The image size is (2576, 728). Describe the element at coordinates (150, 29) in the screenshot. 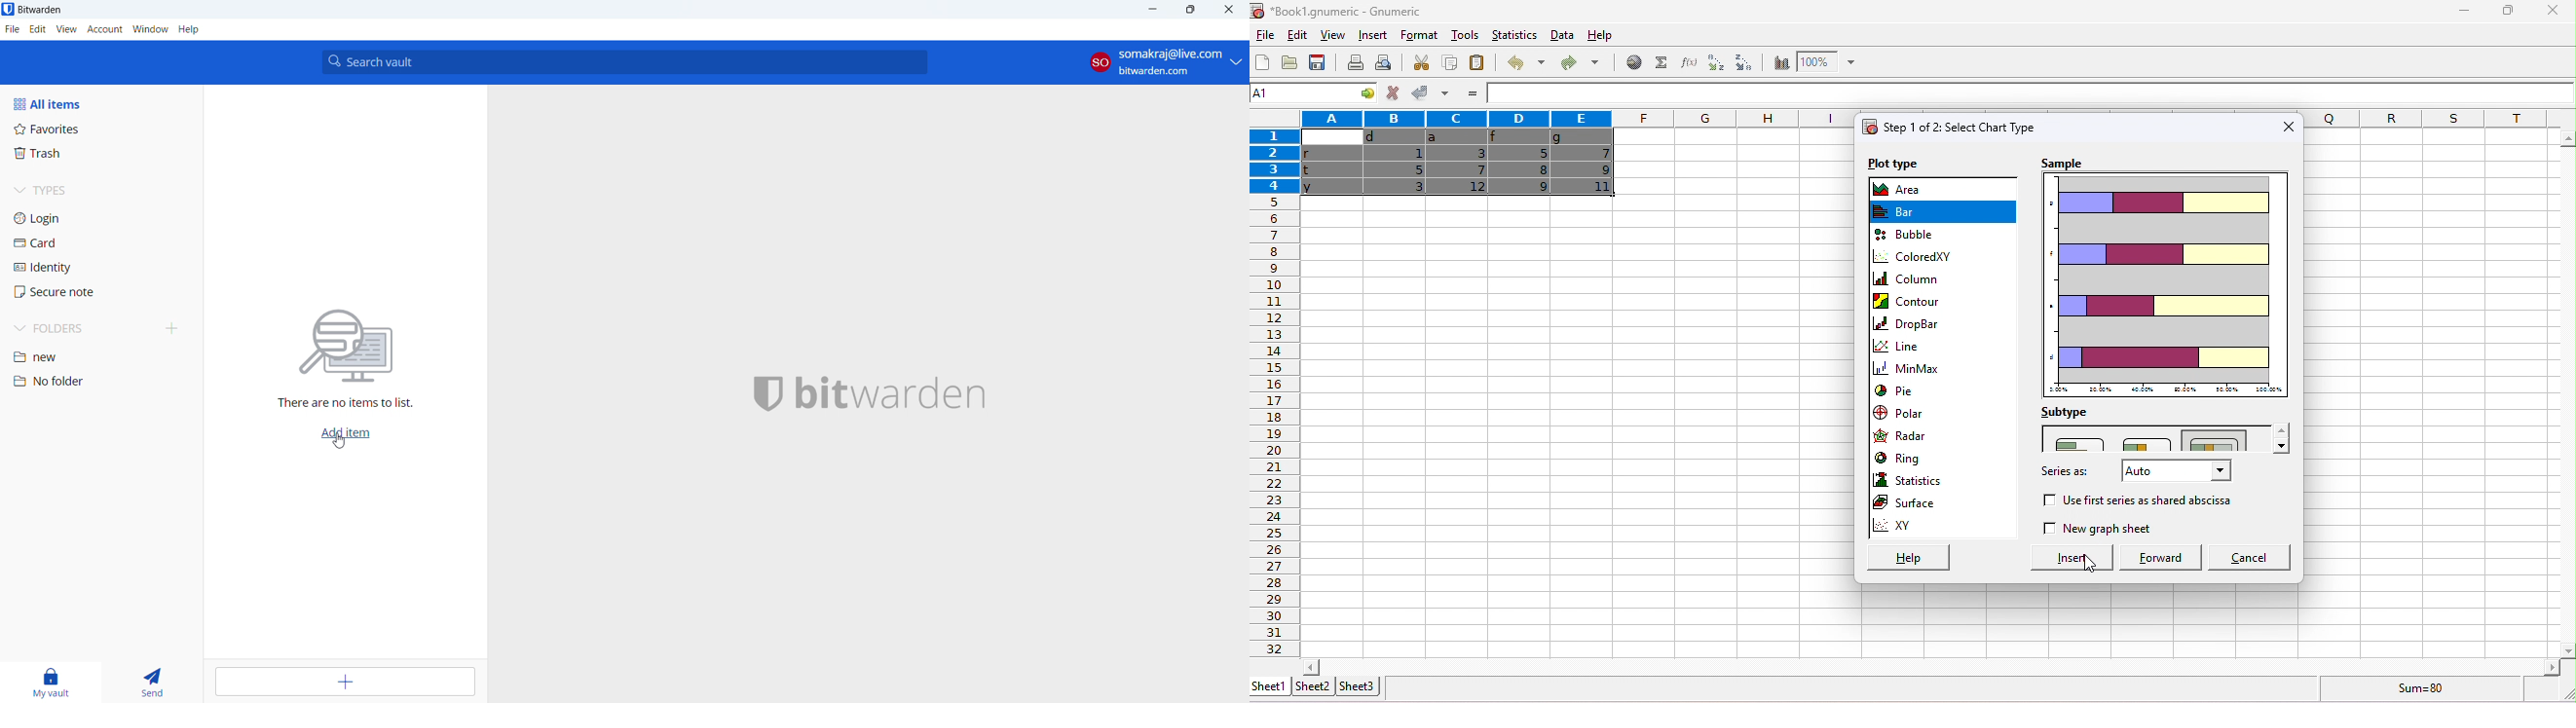

I see `window` at that location.